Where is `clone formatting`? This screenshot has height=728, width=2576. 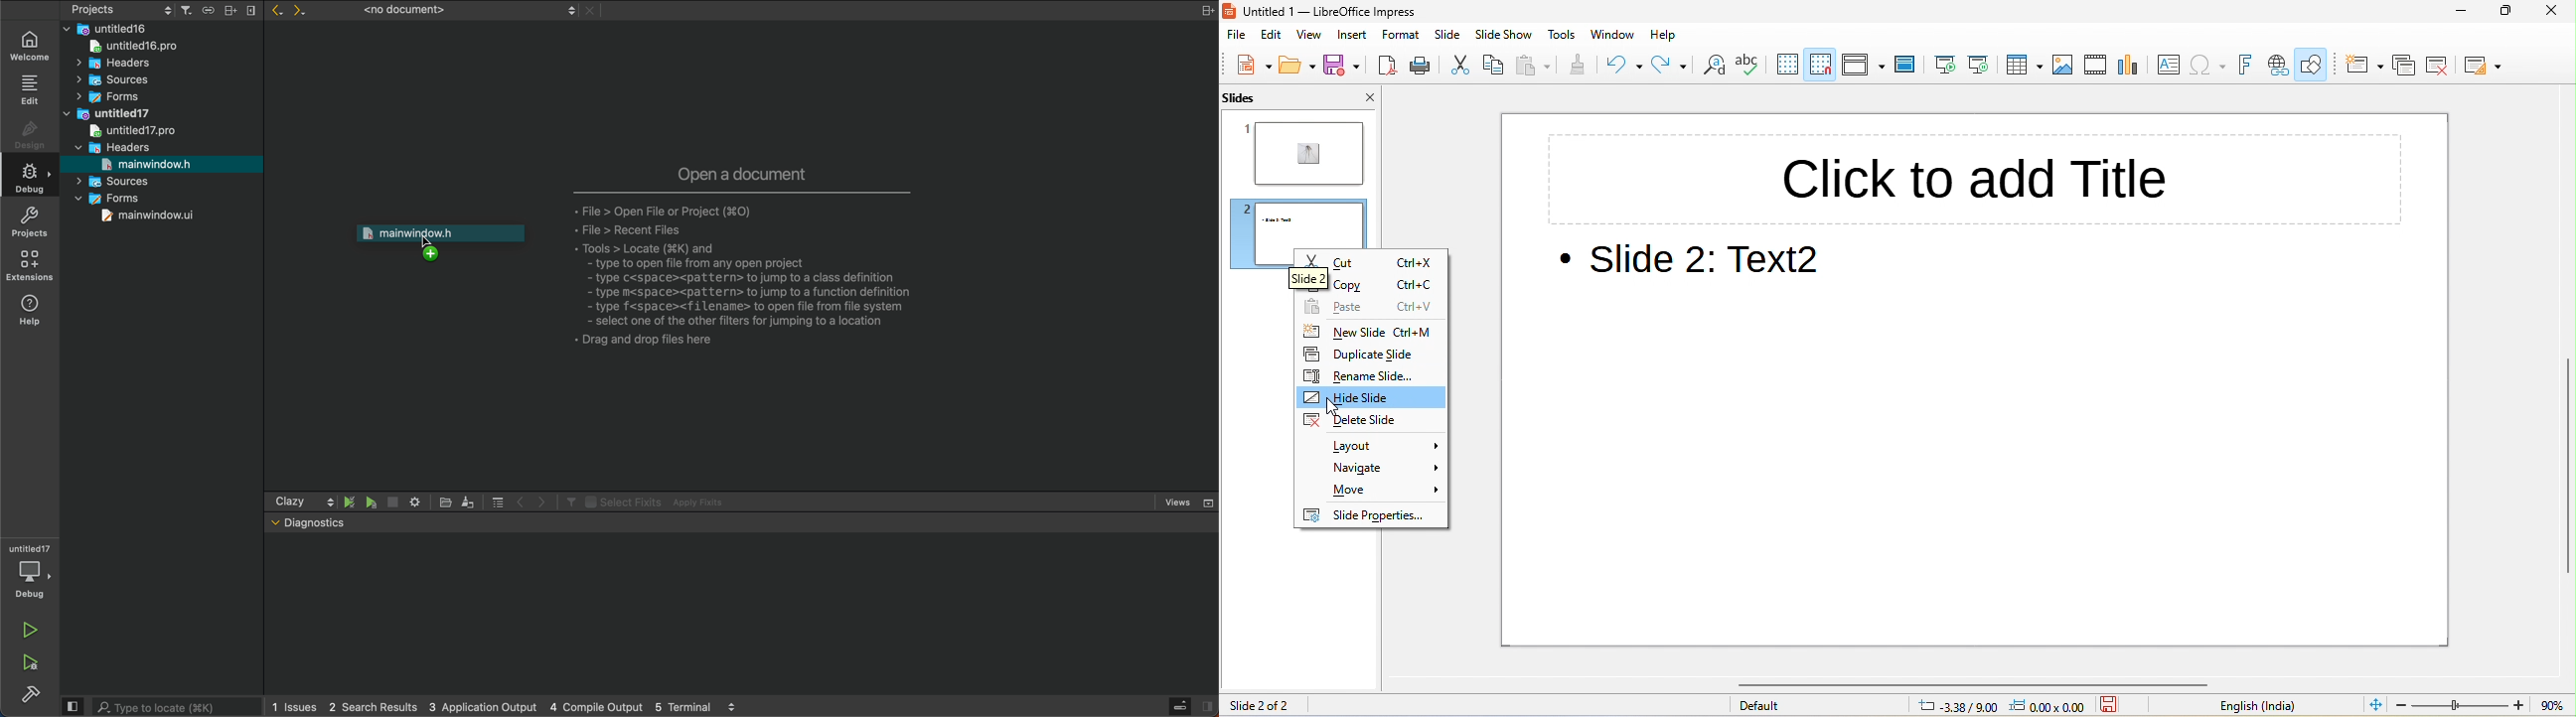 clone formatting is located at coordinates (1579, 69).